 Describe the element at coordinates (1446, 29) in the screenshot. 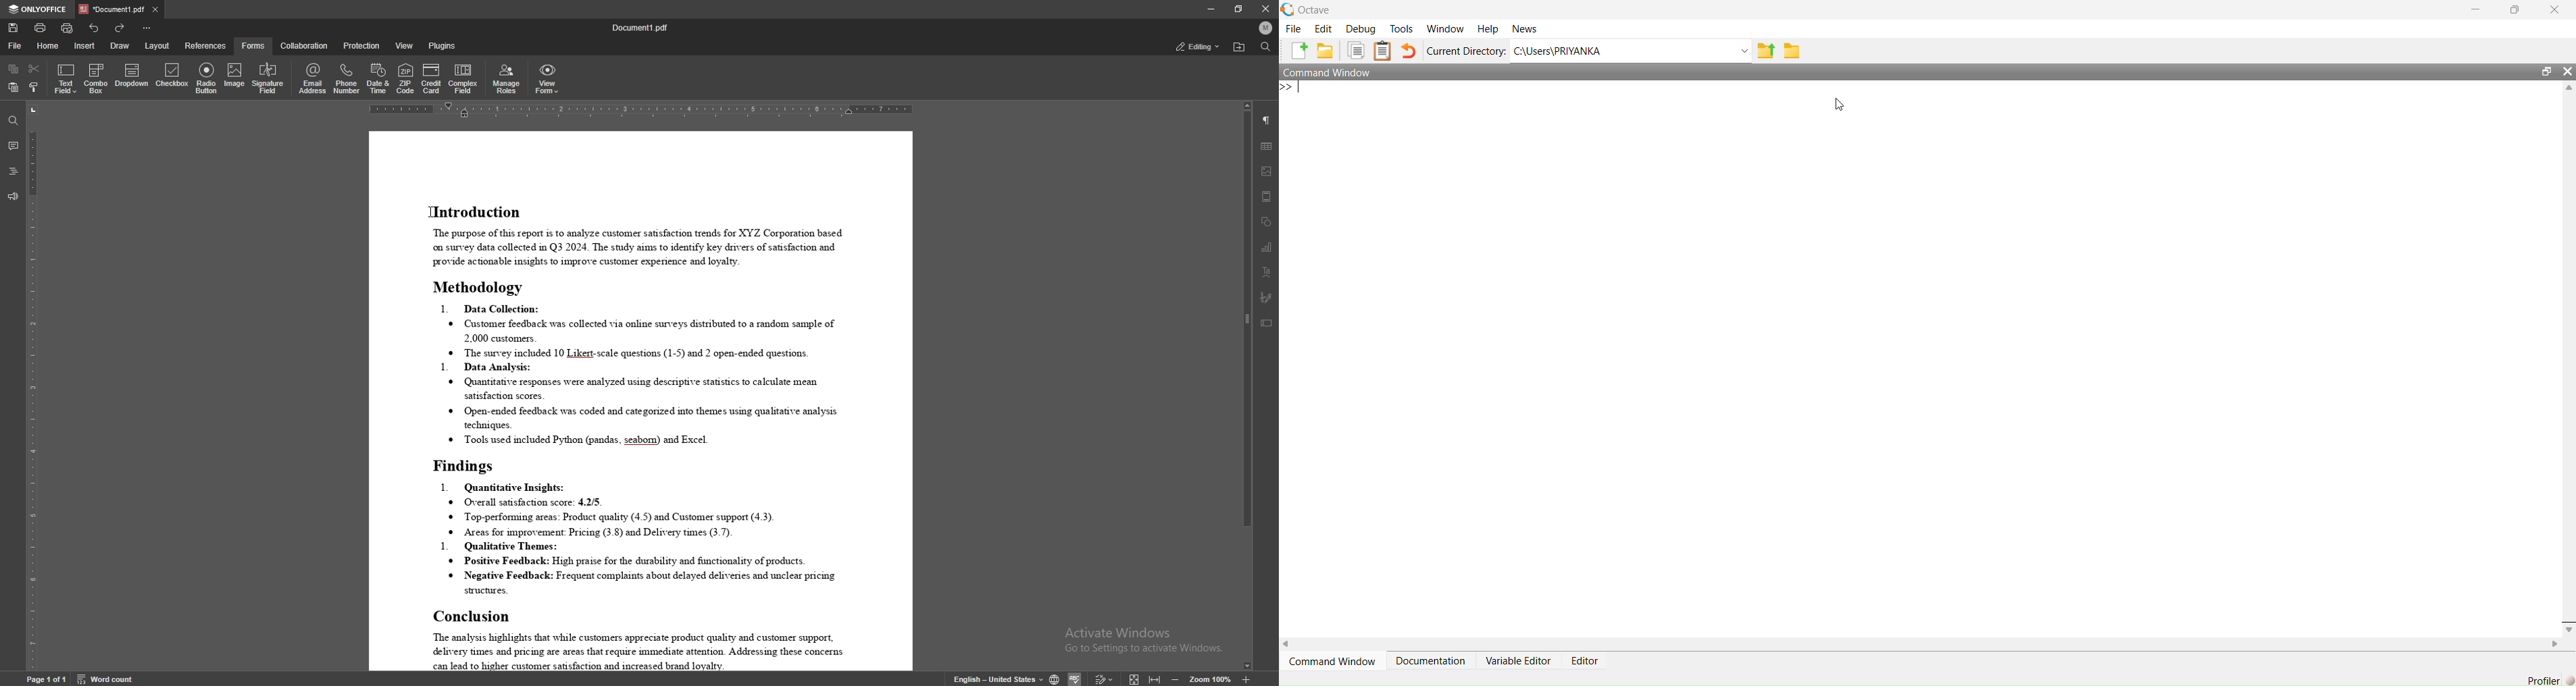

I see `Window` at that location.